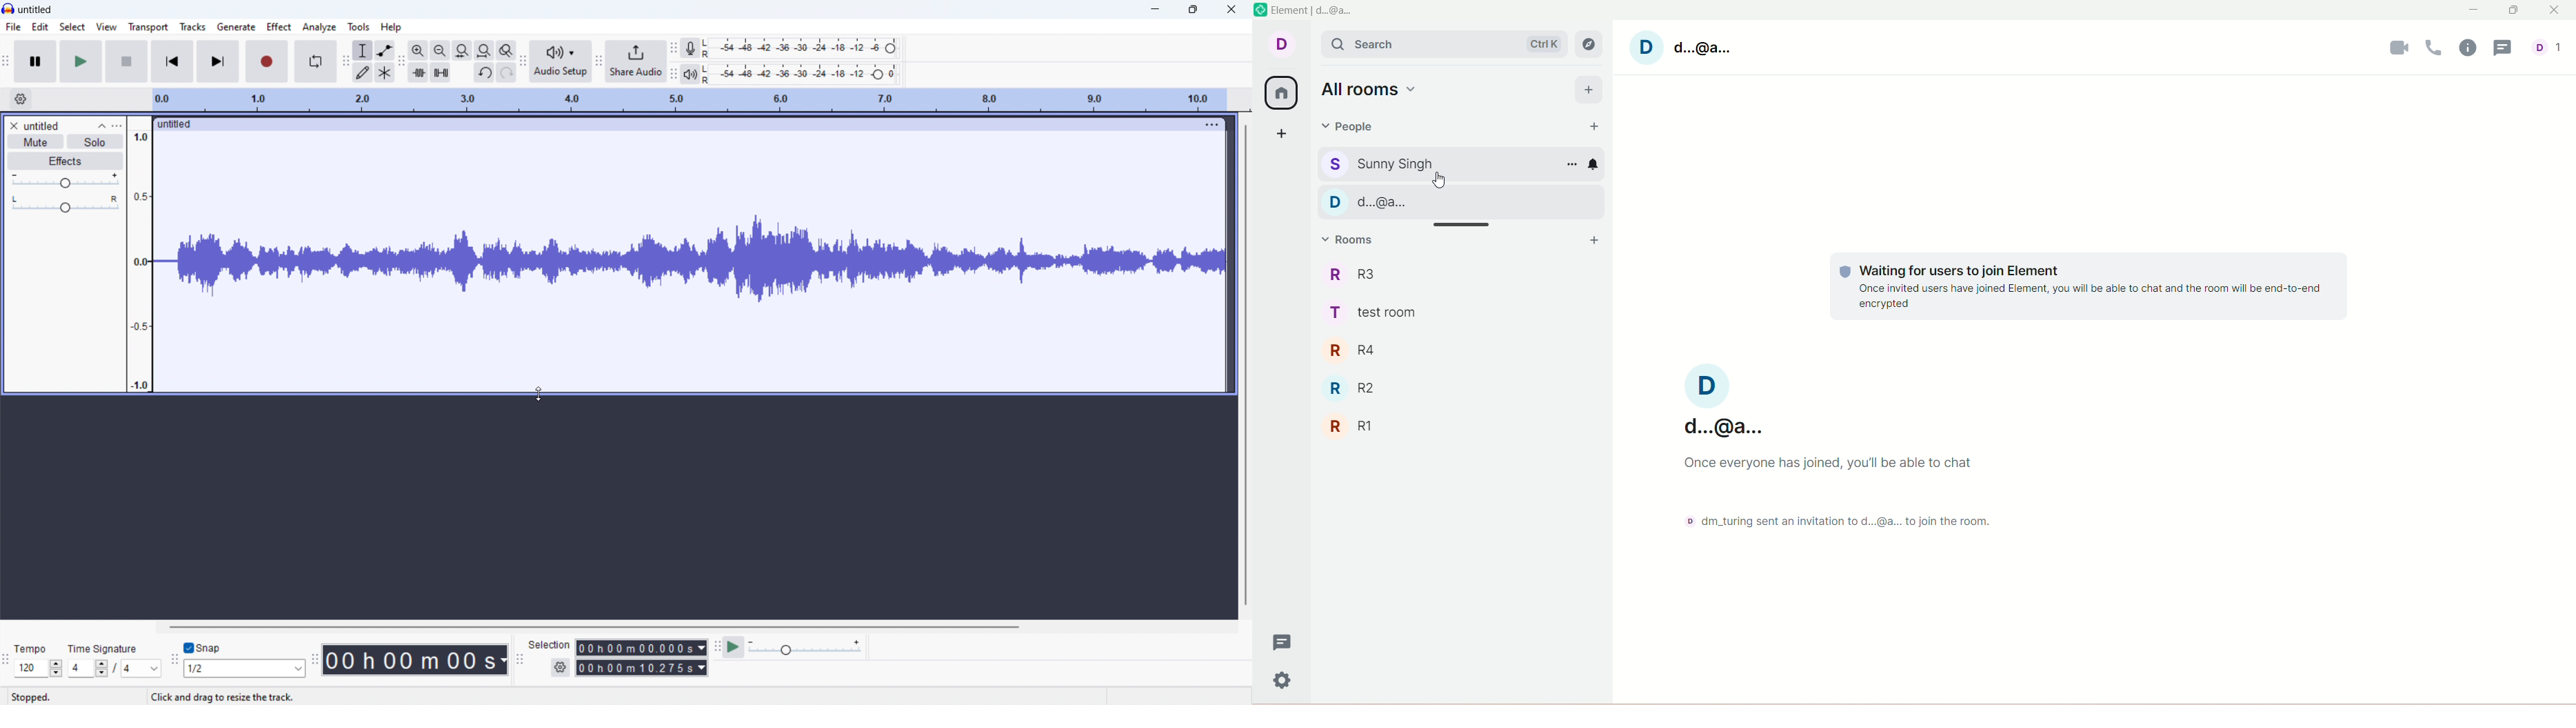  I want to click on add, so click(1593, 241).